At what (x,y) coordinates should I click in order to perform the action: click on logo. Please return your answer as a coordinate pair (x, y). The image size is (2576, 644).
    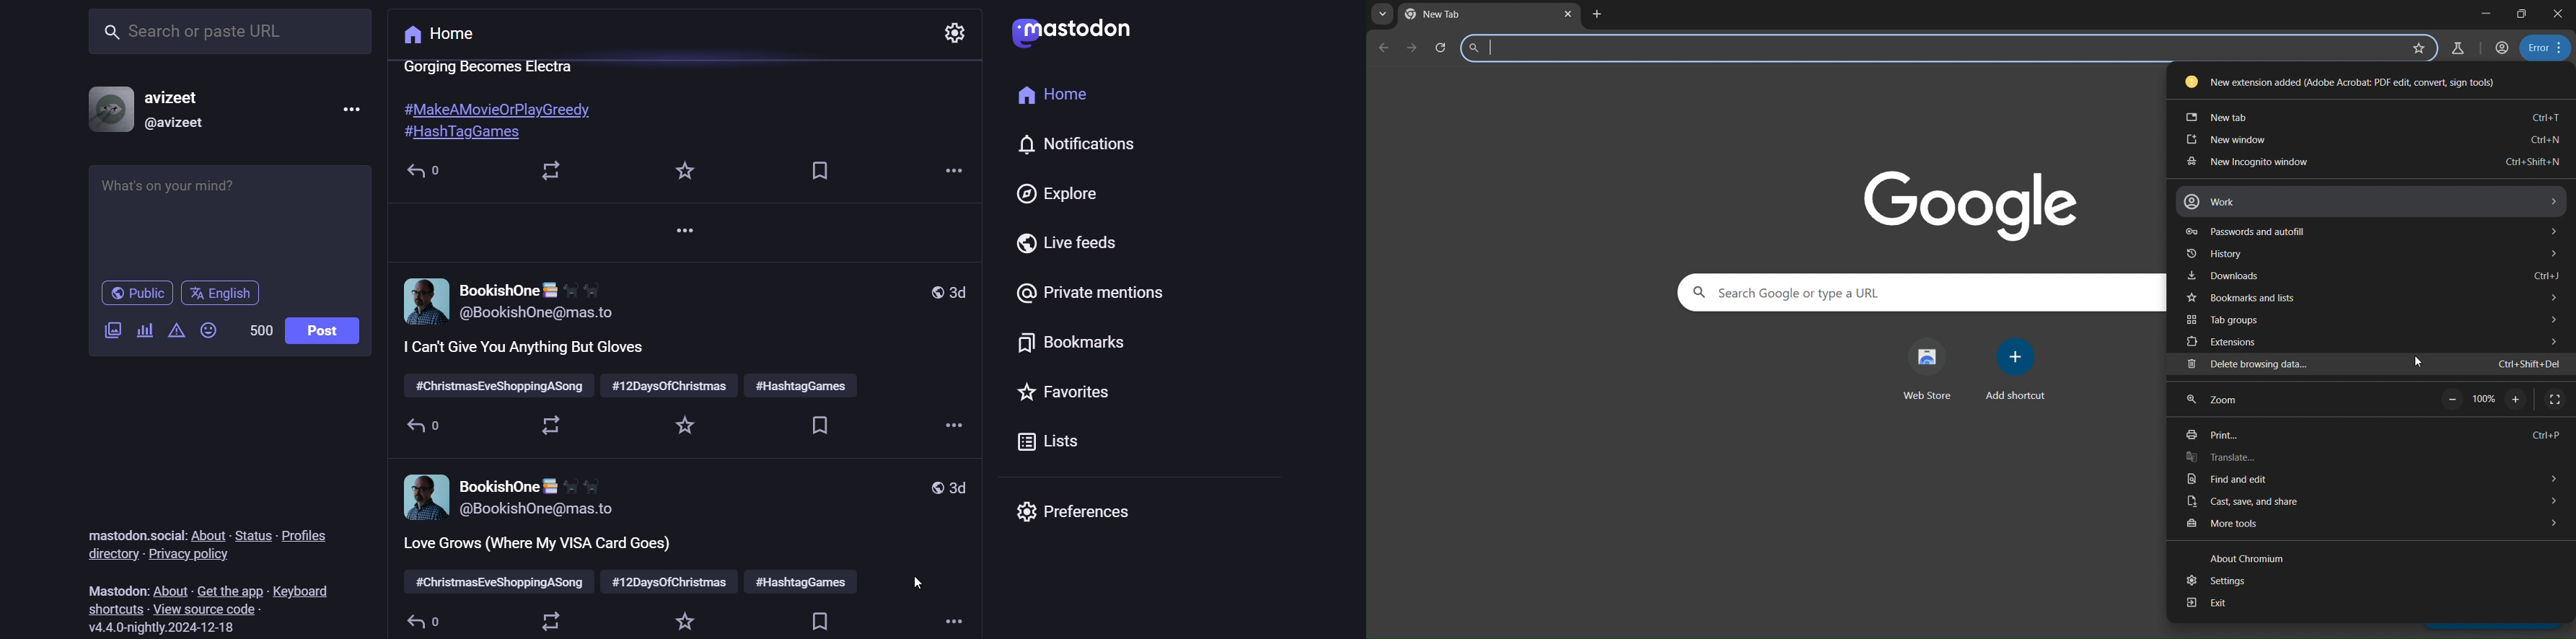
    Looking at the image, I should click on (1080, 34).